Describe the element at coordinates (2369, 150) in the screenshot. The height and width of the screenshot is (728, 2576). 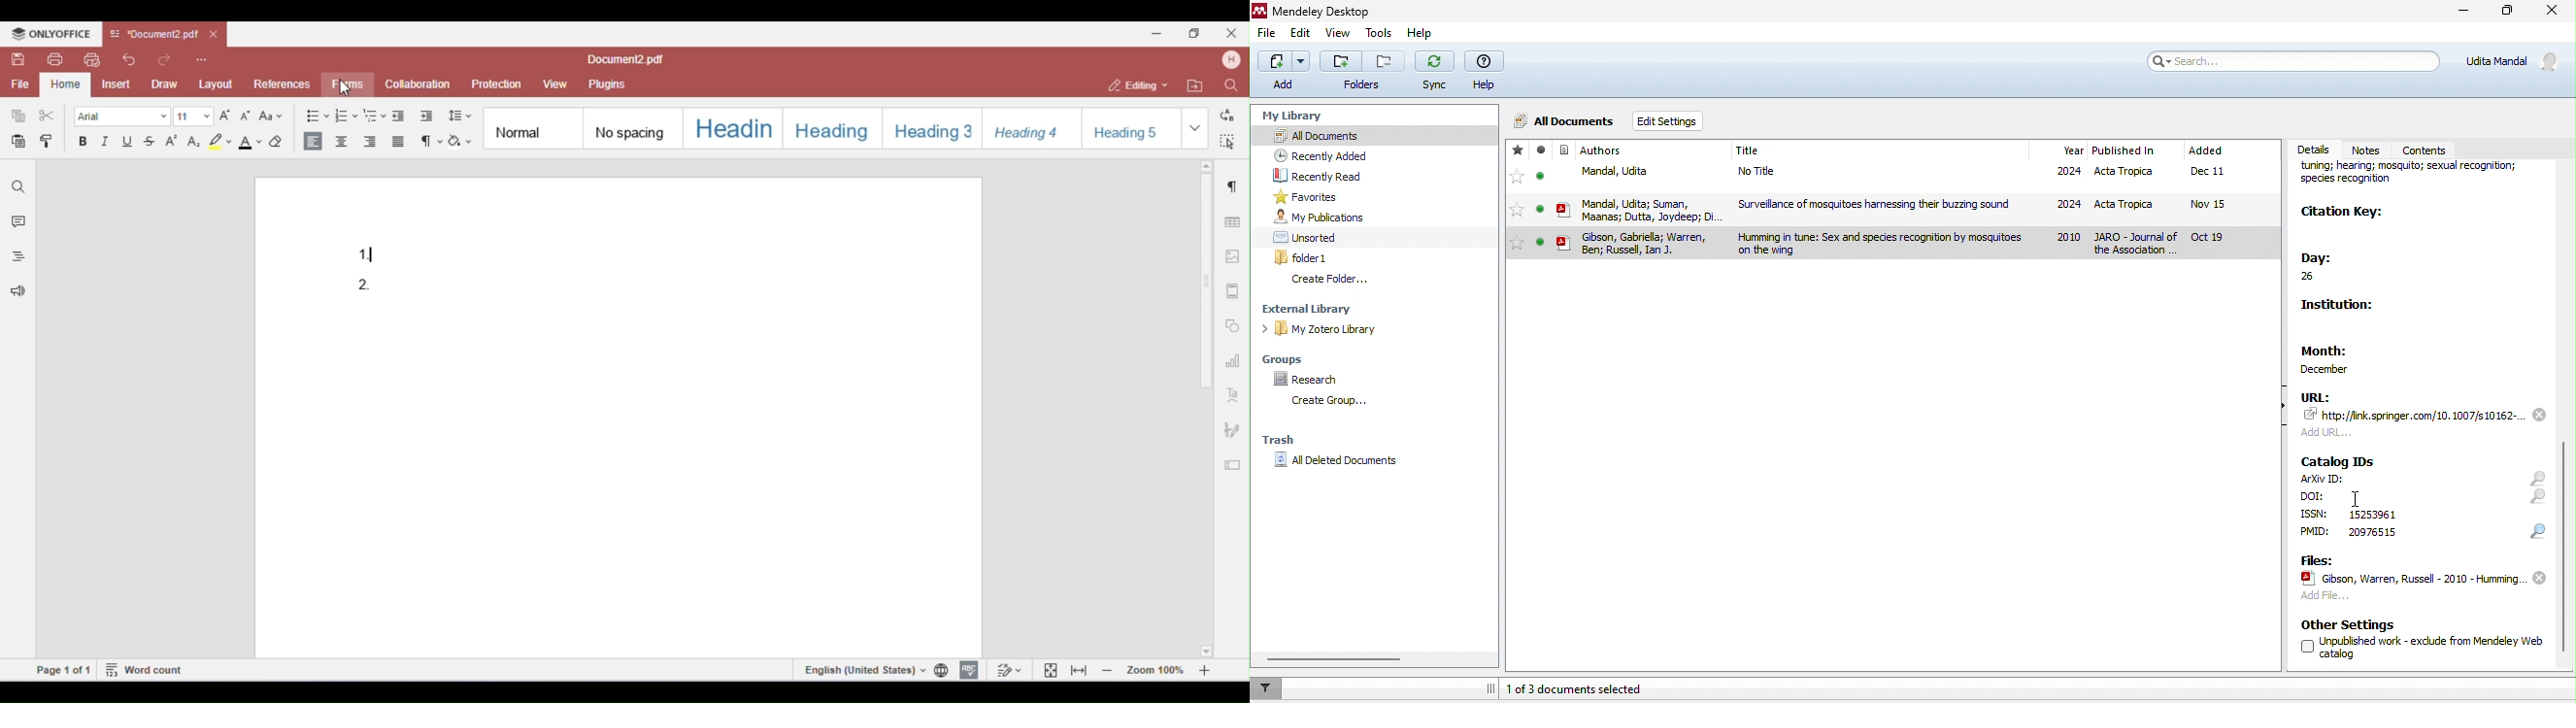
I see `notes` at that location.